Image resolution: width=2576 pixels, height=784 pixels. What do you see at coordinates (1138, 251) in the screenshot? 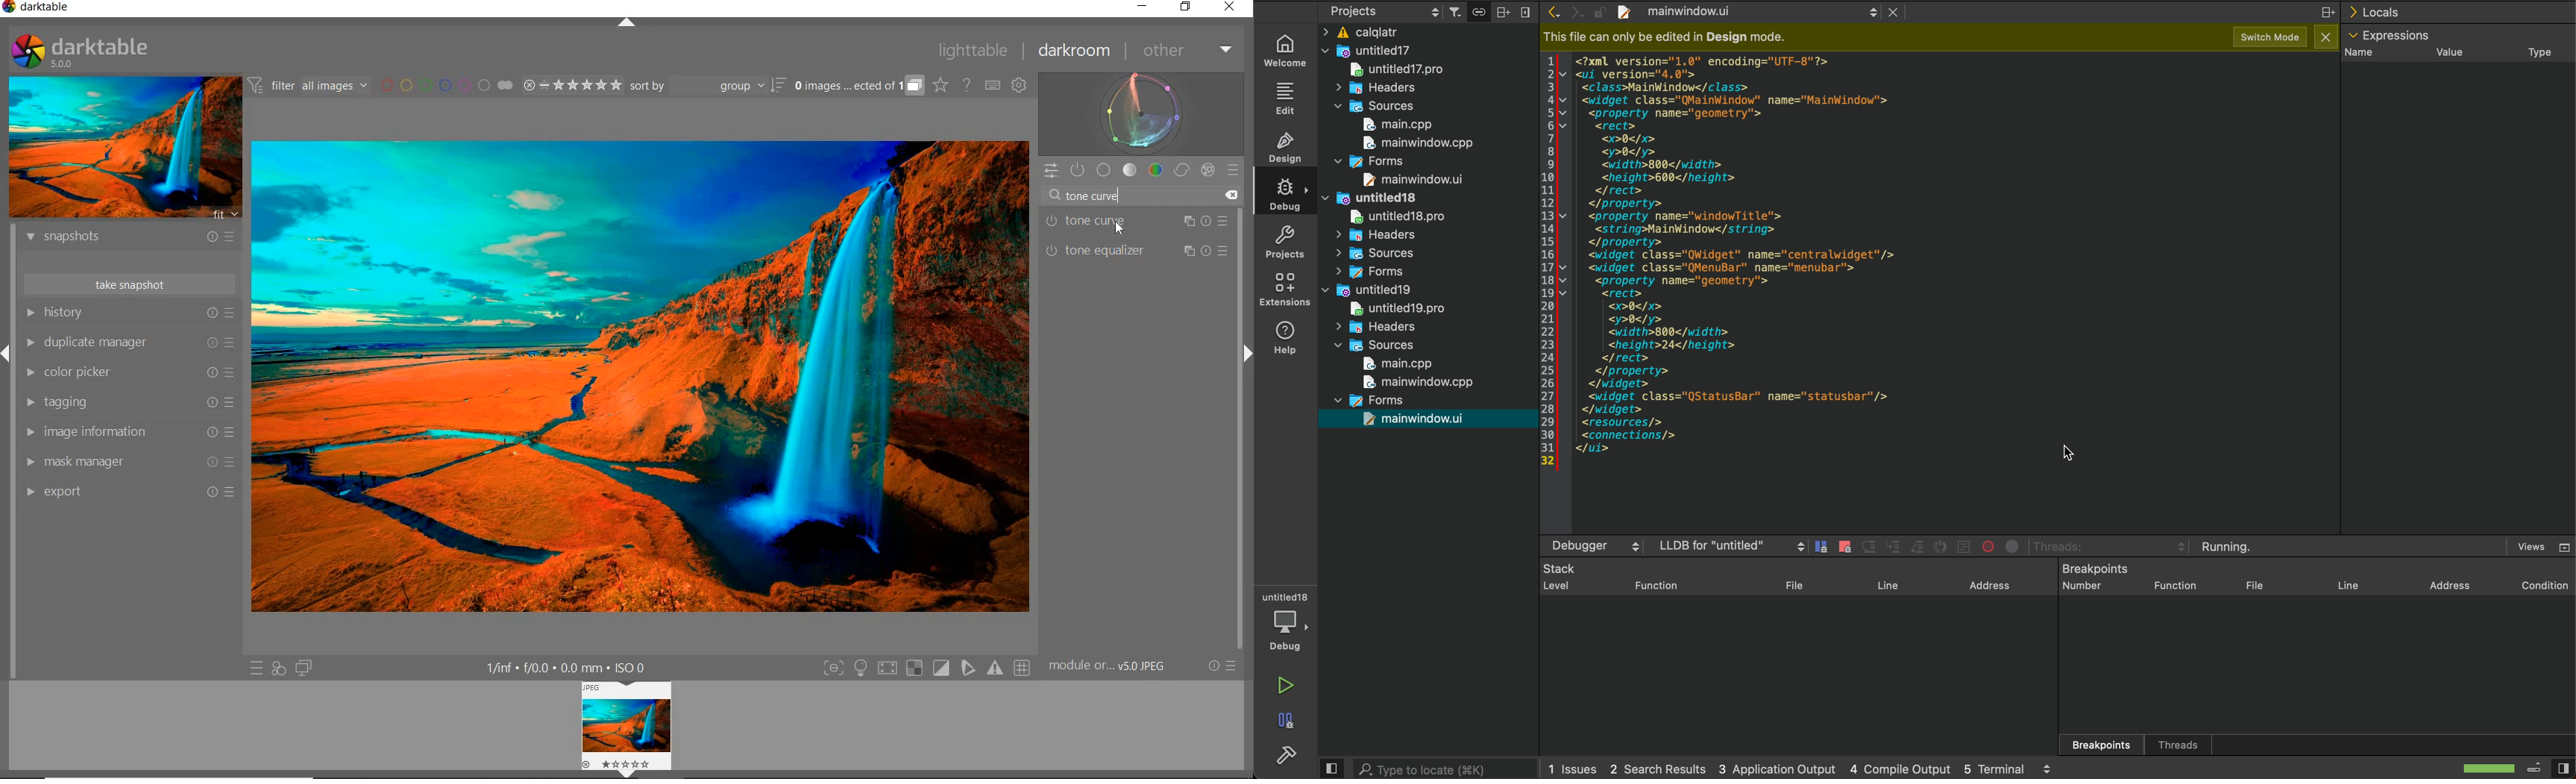
I see `TONE EQUALIZER` at bounding box center [1138, 251].